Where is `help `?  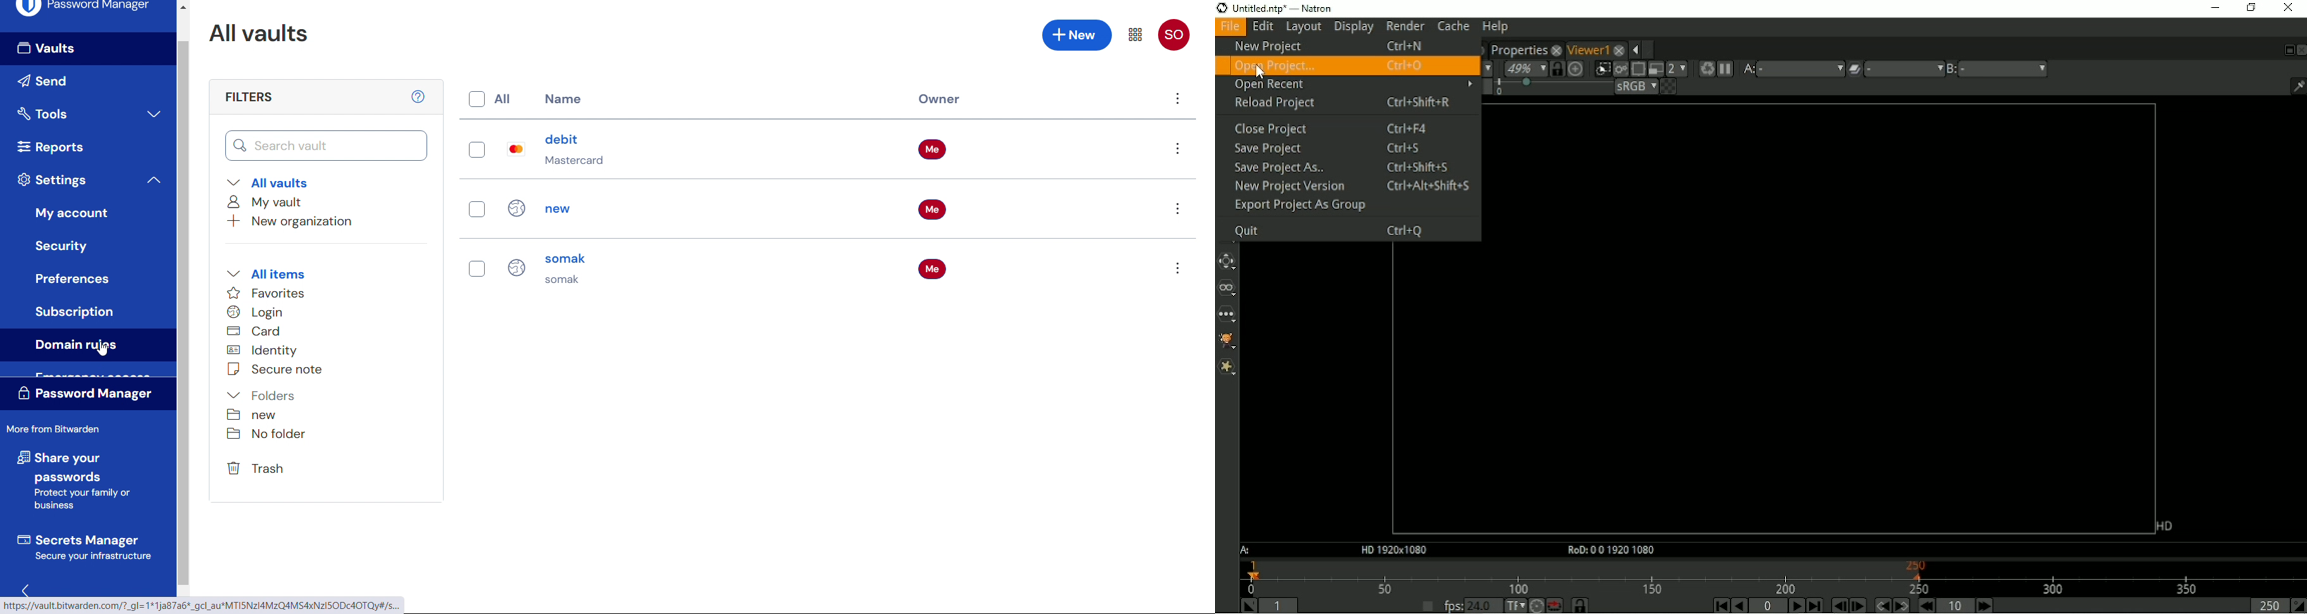 help  is located at coordinates (418, 97).